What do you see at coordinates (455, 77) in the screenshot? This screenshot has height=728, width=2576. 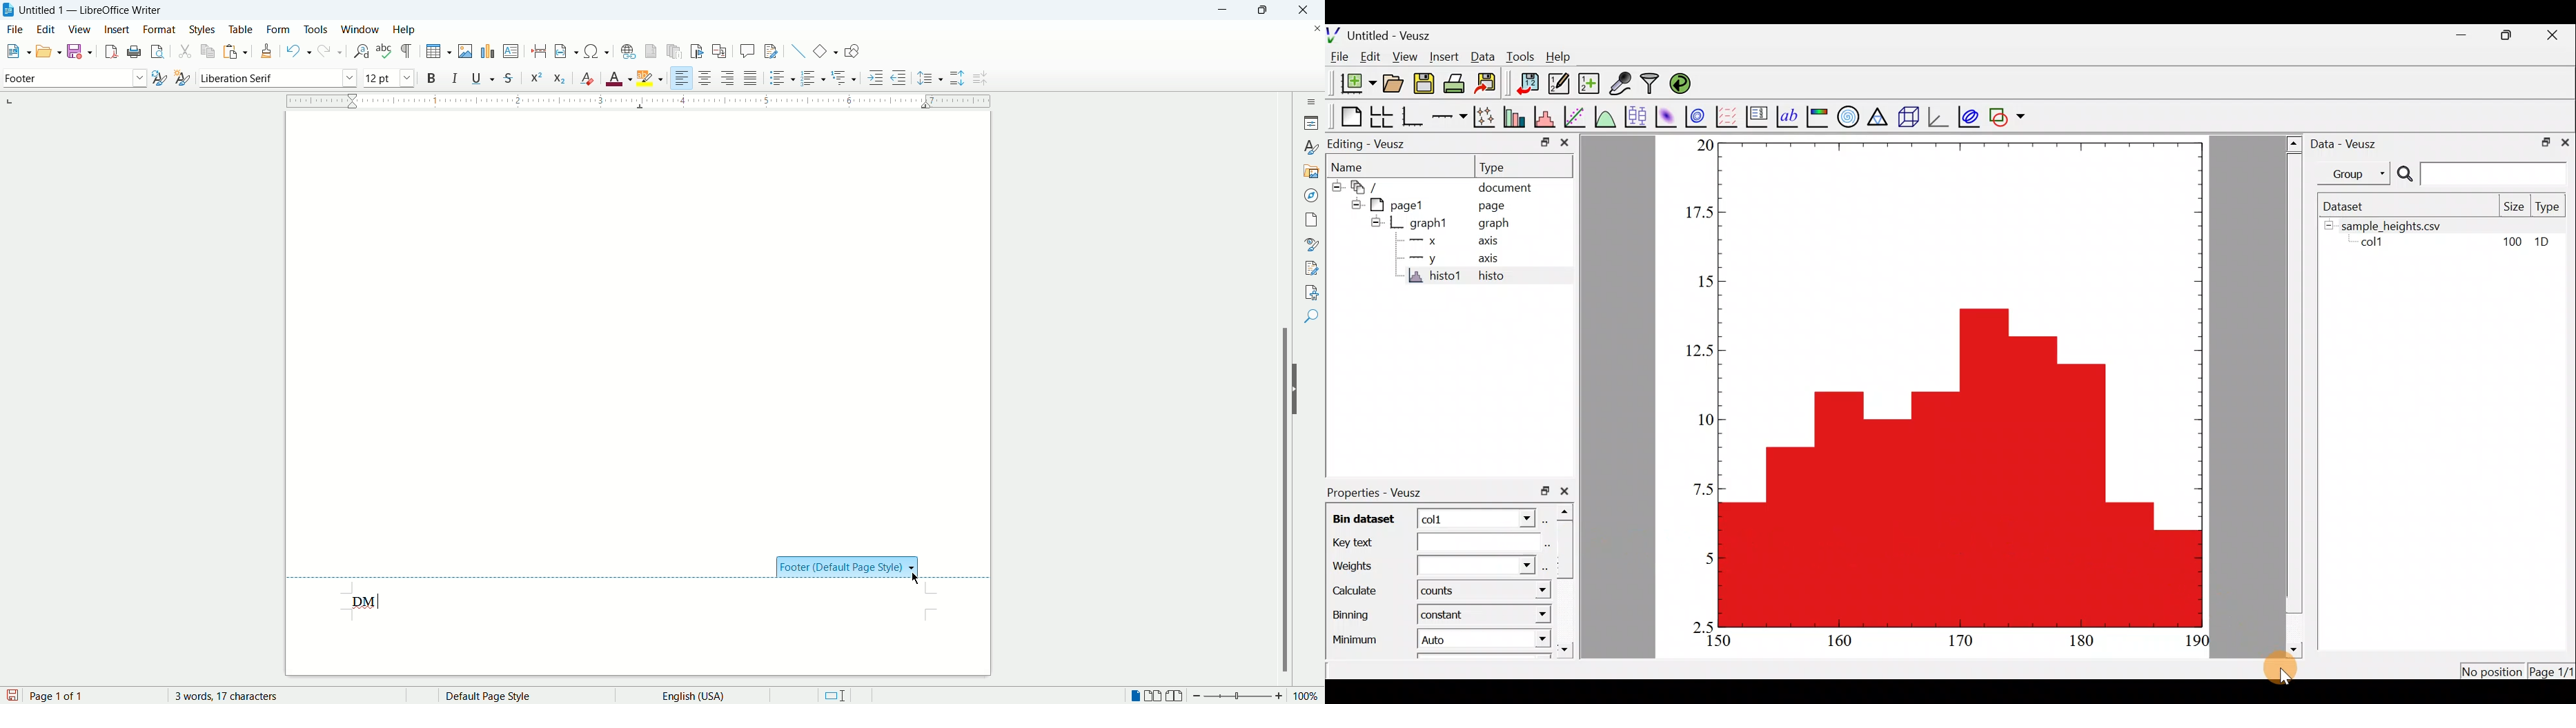 I see `italic` at bounding box center [455, 77].